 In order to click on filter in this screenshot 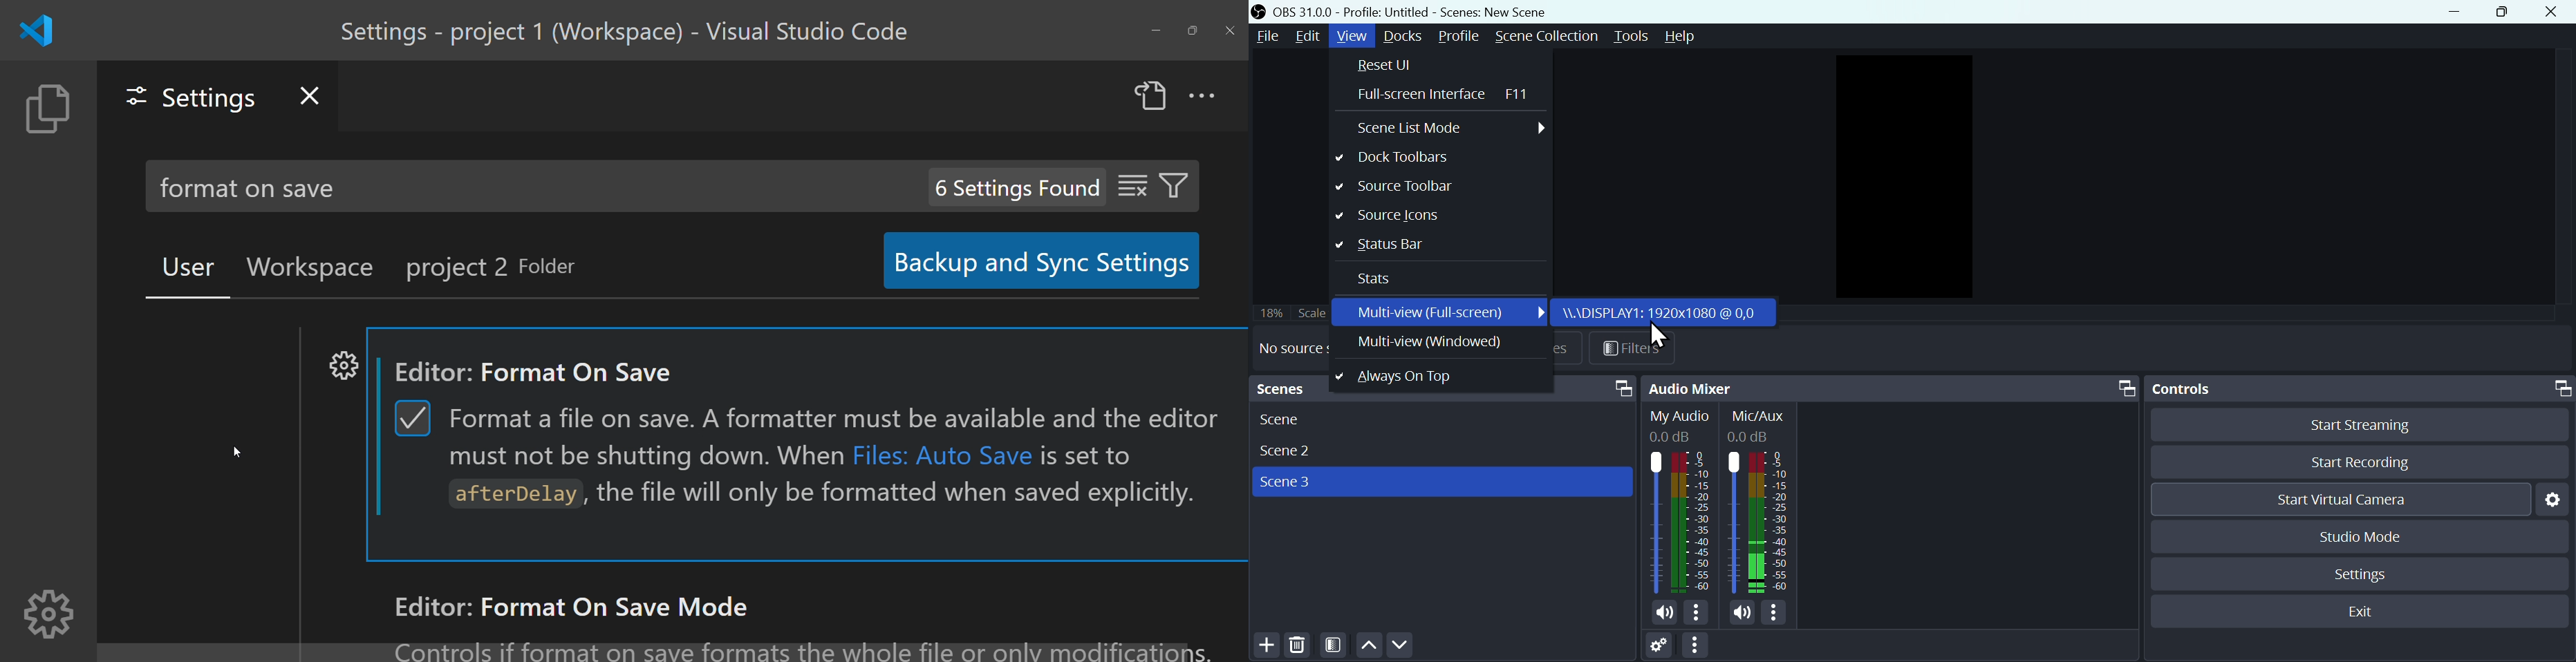, I will do `click(1178, 183)`.